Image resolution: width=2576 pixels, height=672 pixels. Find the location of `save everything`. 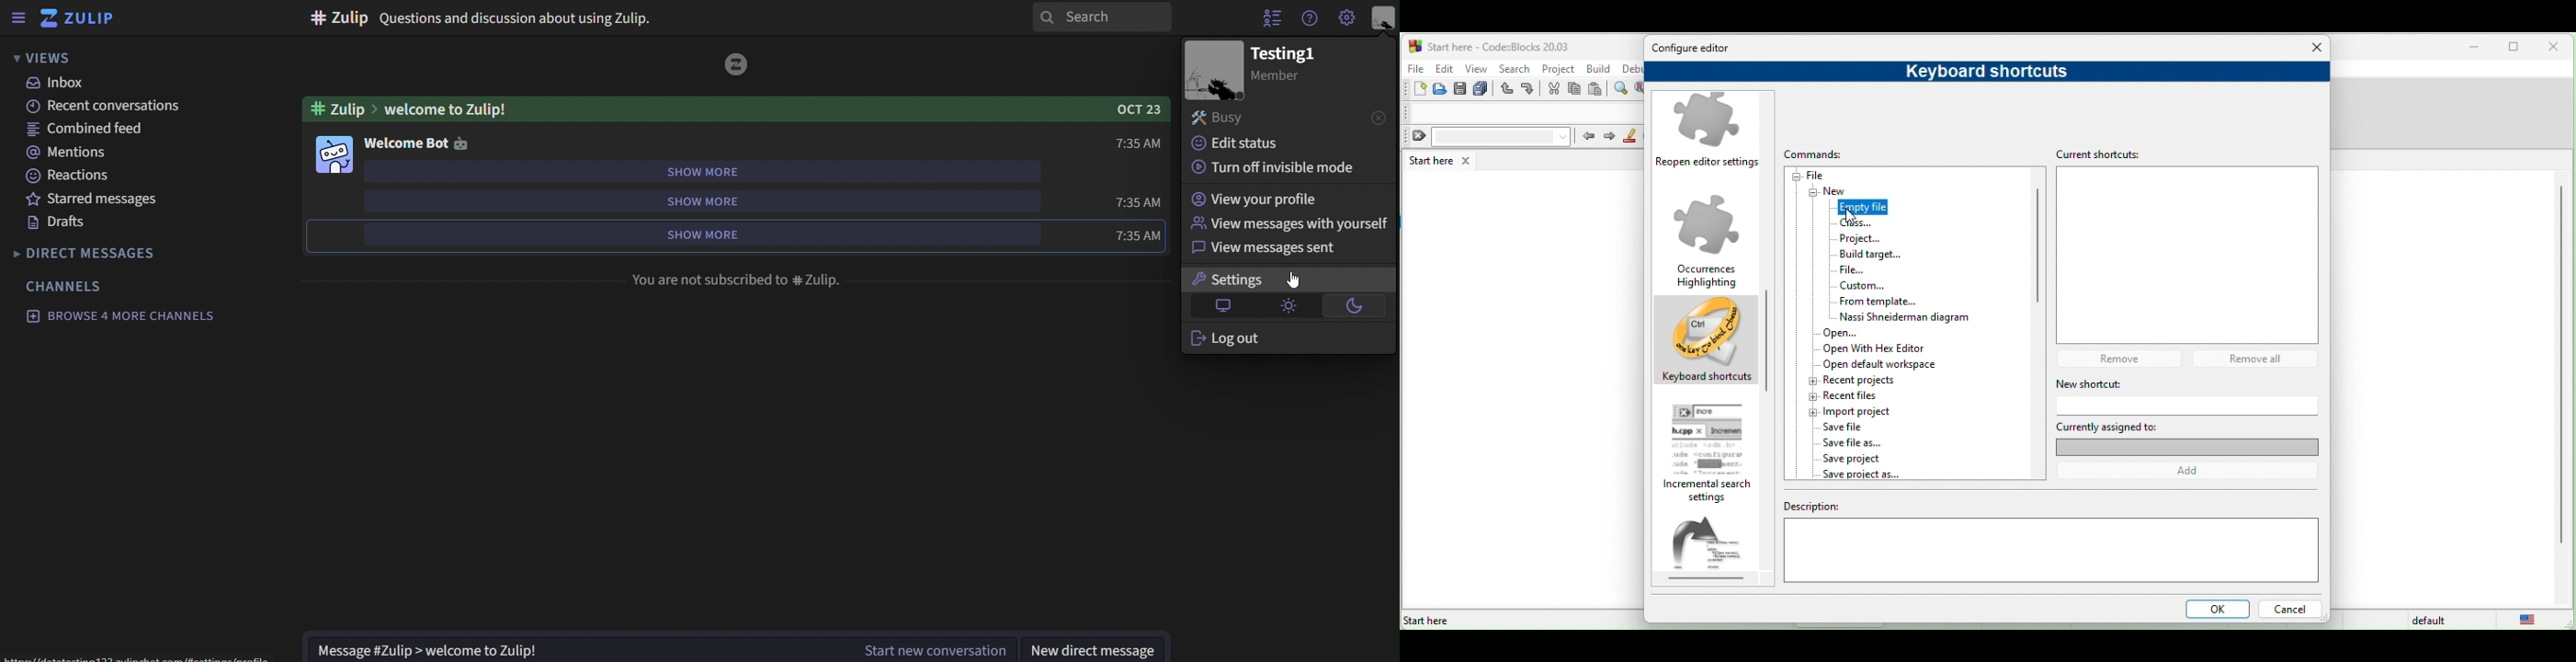

save everything is located at coordinates (1482, 89).